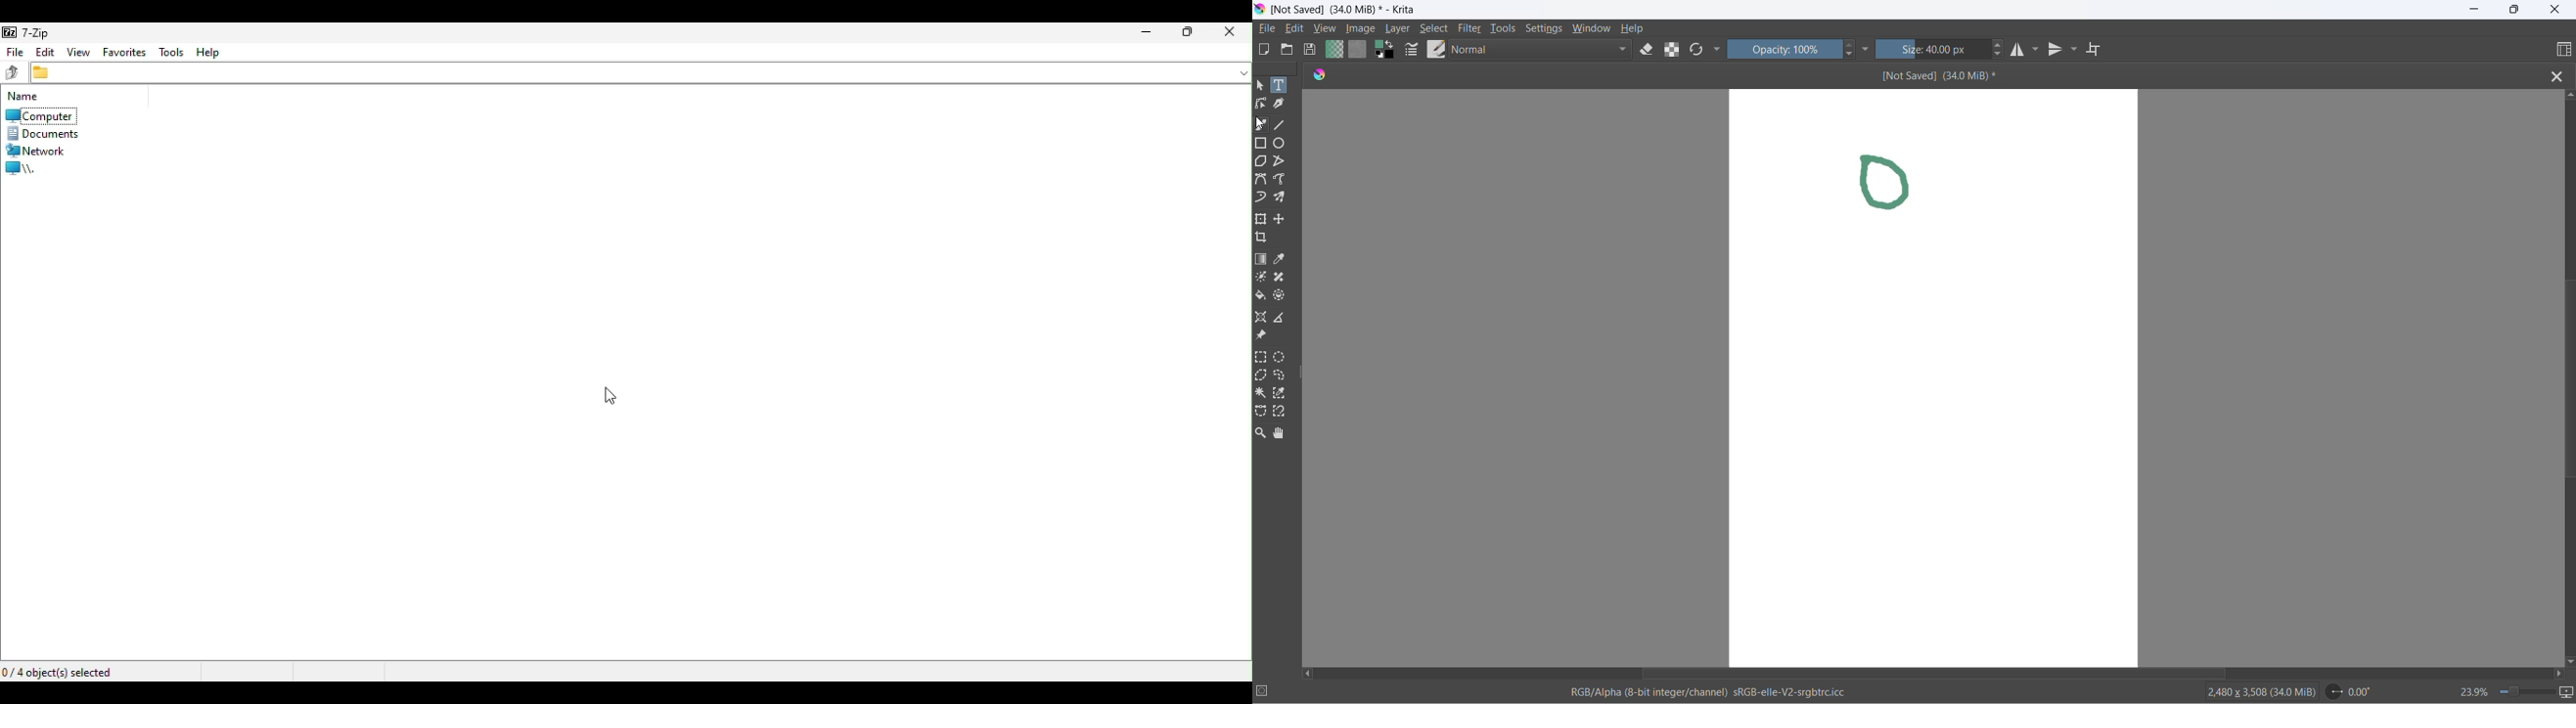 The height and width of the screenshot is (728, 2576). Describe the element at coordinates (1288, 125) in the screenshot. I see `line tool` at that location.